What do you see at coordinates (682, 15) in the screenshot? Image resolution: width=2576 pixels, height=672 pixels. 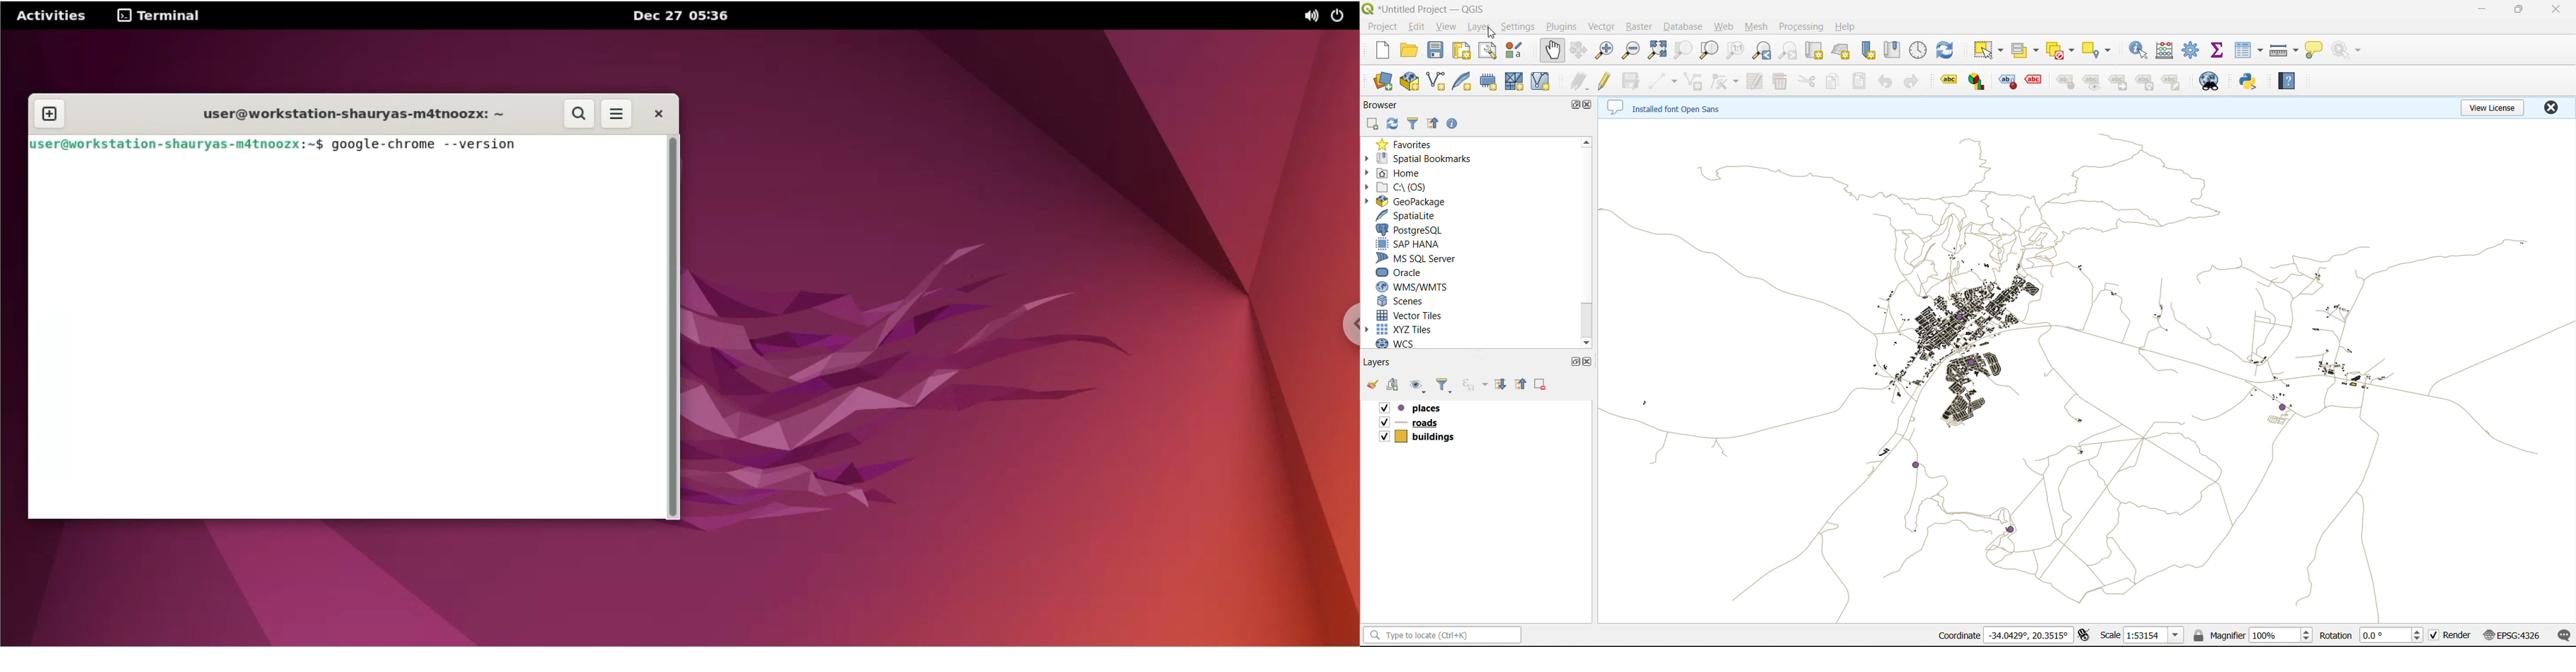 I see `Dec 27 05:36` at bounding box center [682, 15].